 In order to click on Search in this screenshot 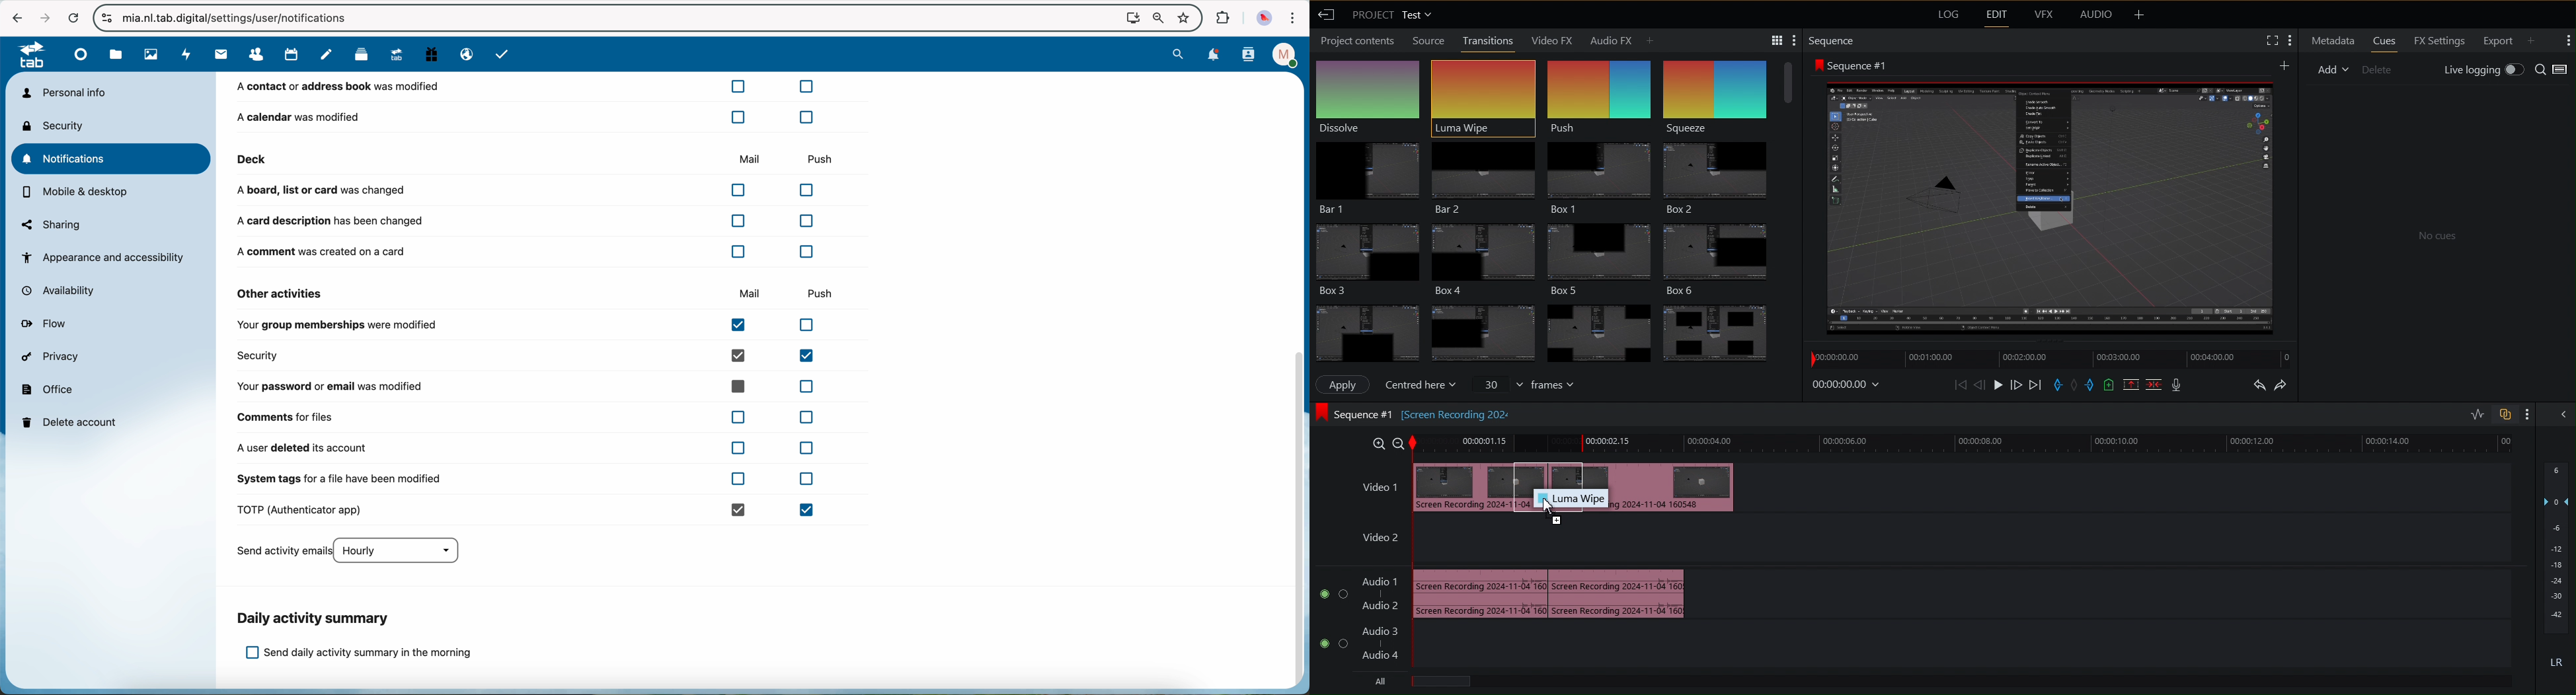, I will do `click(2554, 69)`.